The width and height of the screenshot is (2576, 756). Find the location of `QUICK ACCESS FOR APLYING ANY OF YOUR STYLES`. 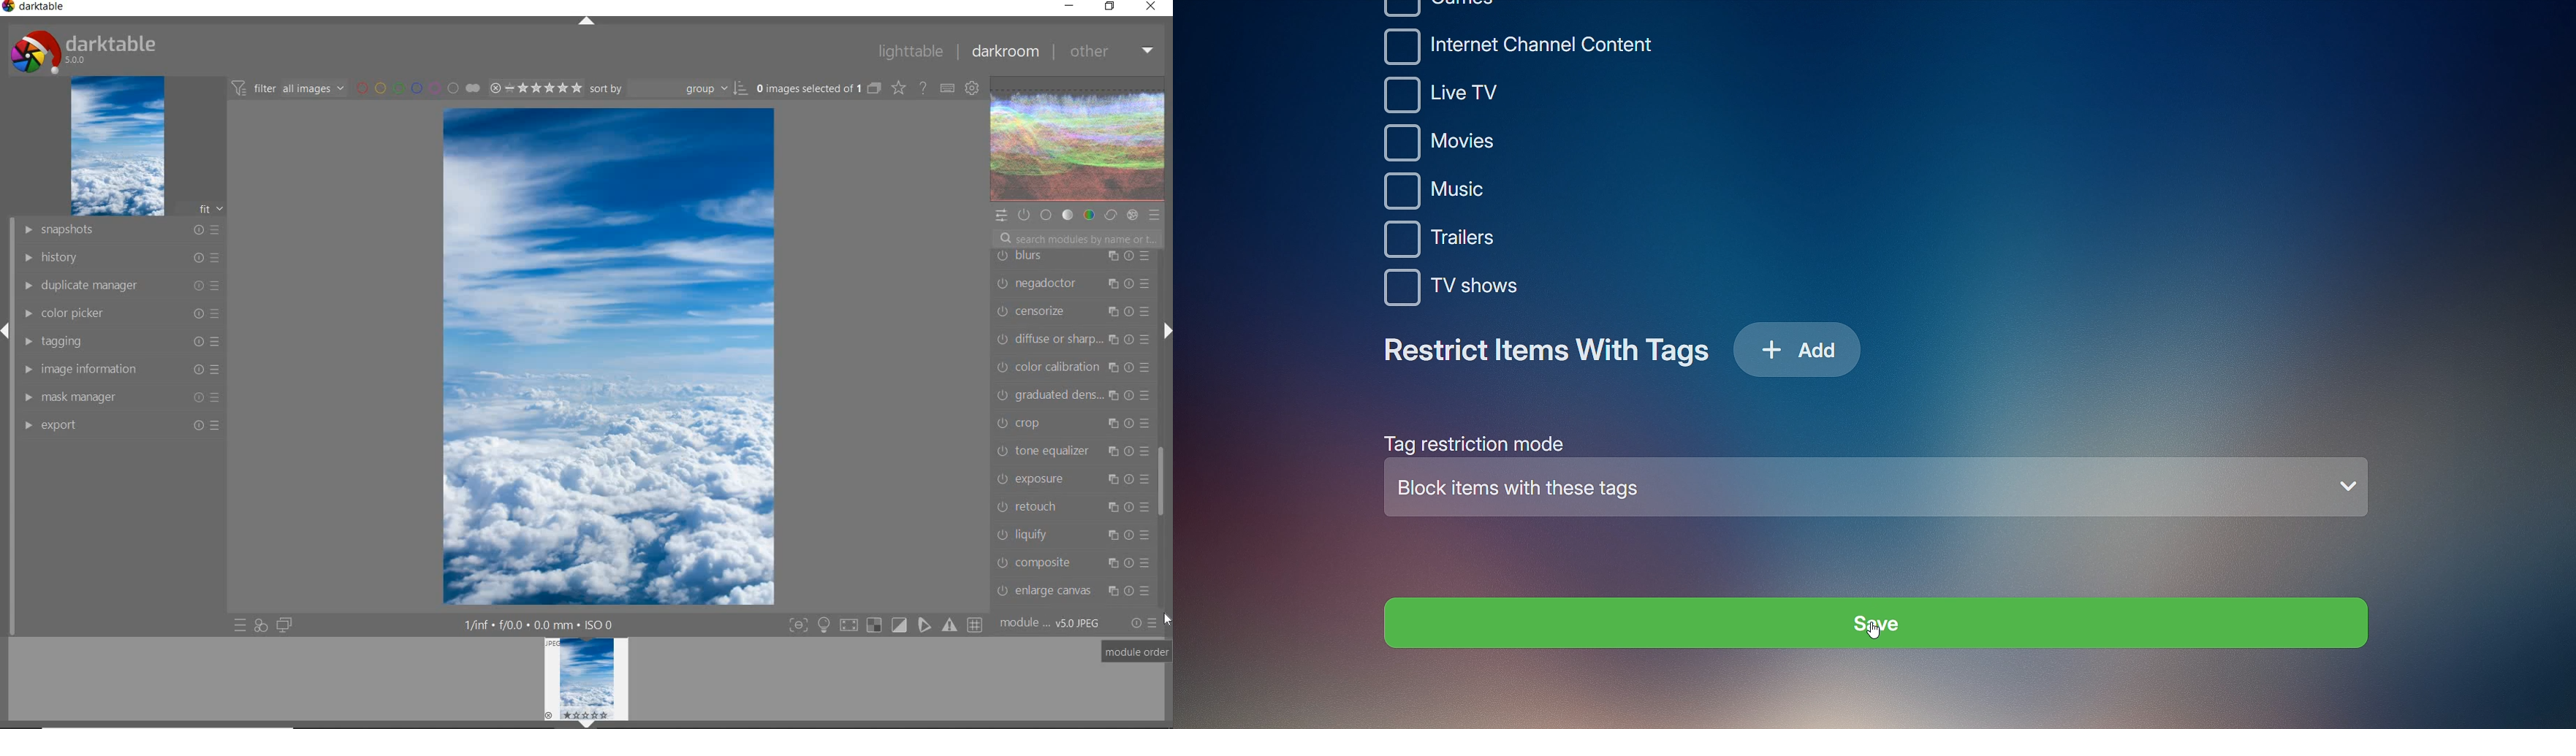

QUICK ACCESS FOR APLYING ANY OF YOUR STYLES is located at coordinates (261, 626).